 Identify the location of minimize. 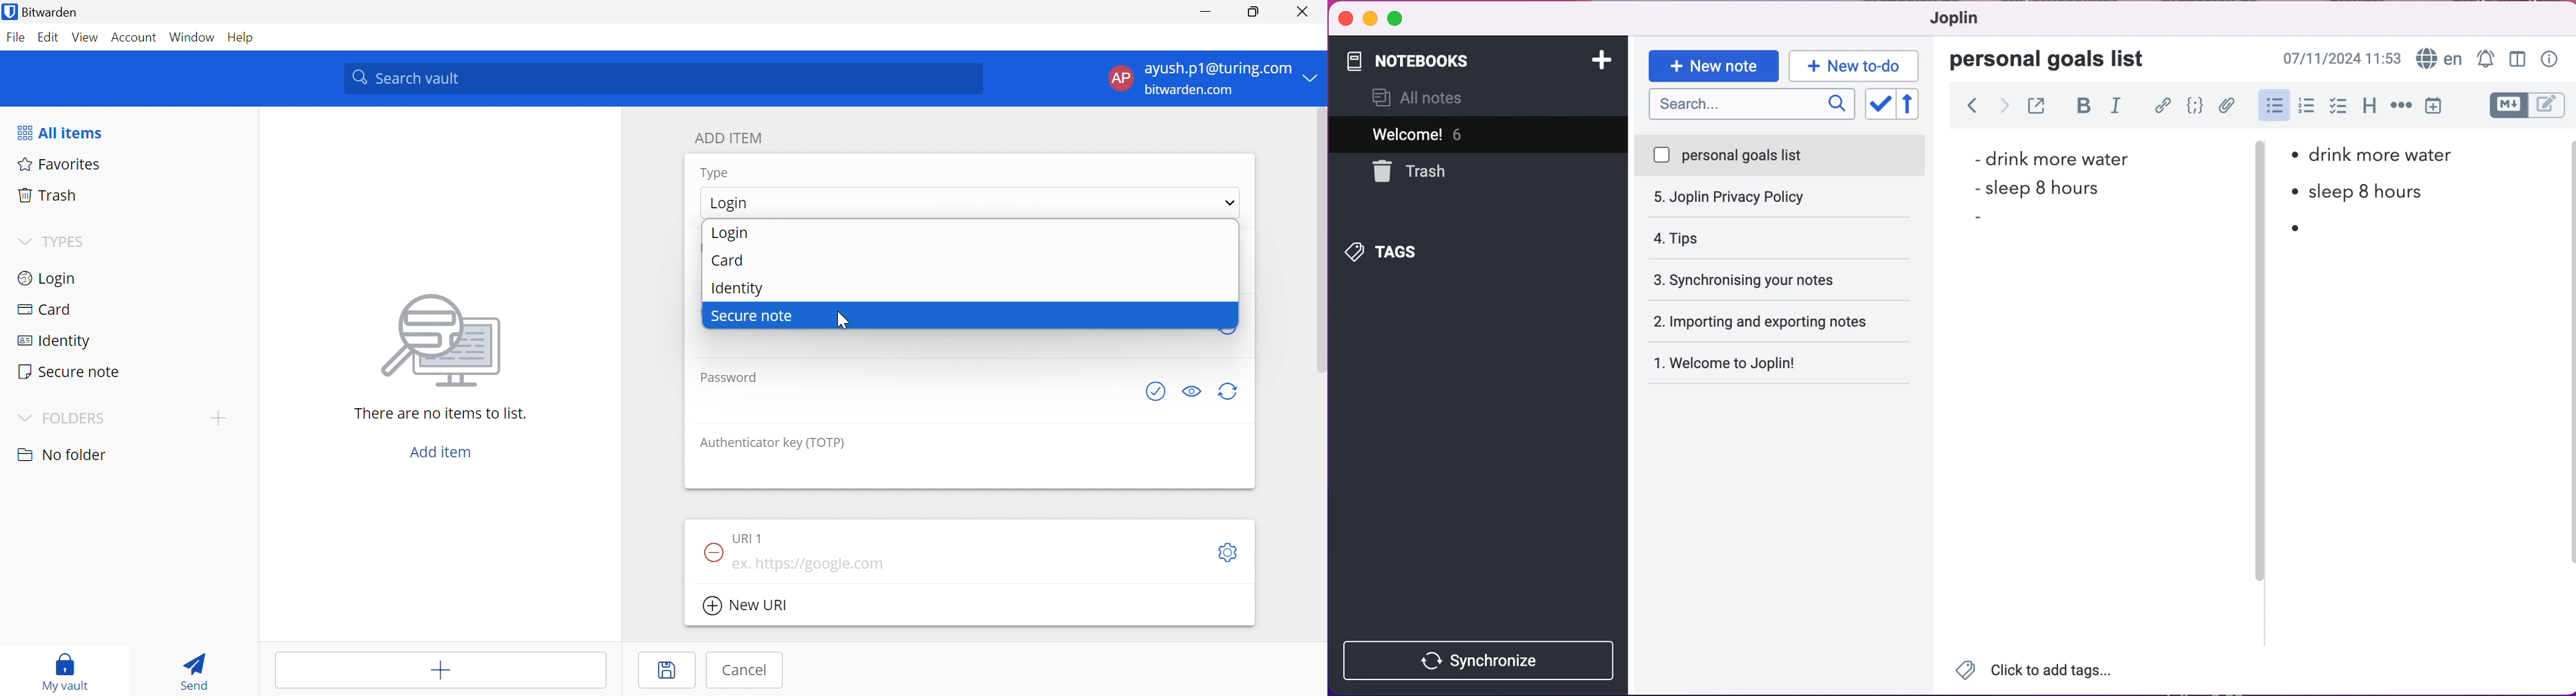
(1370, 19).